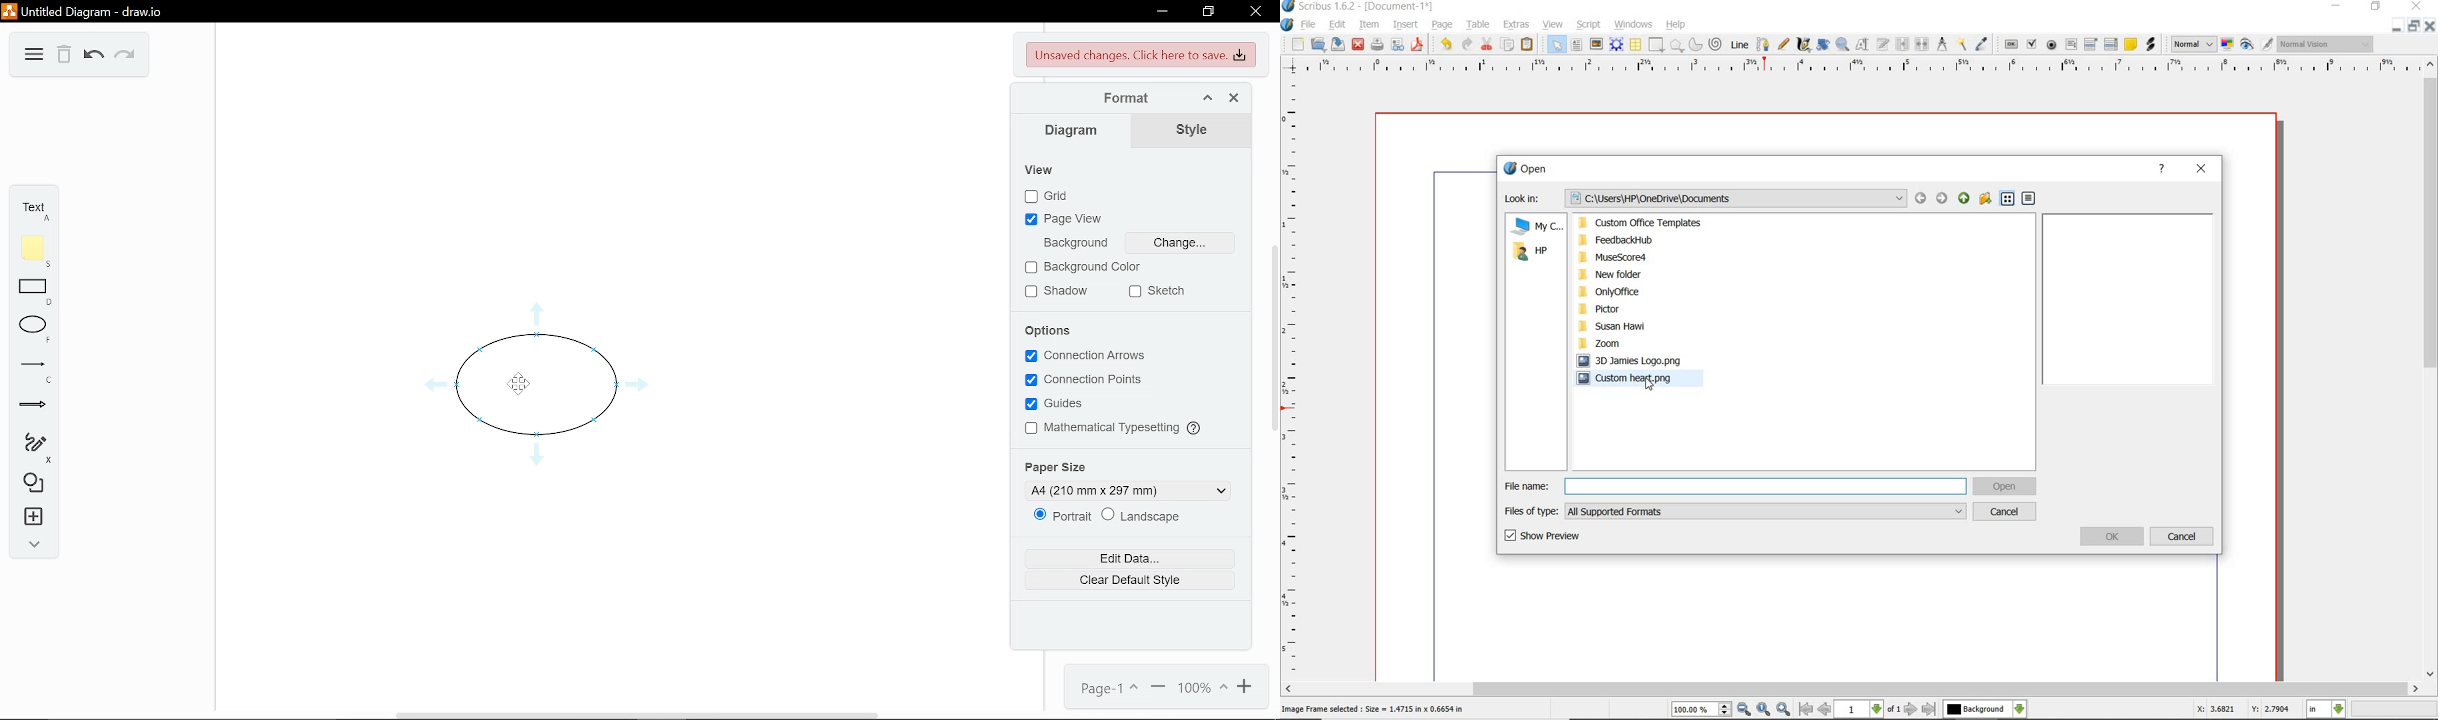 This screenshot has height=728, width=2464. Describe the element at coordinates (1634, 380) in the screenshot. I see `custom heart` at that location.